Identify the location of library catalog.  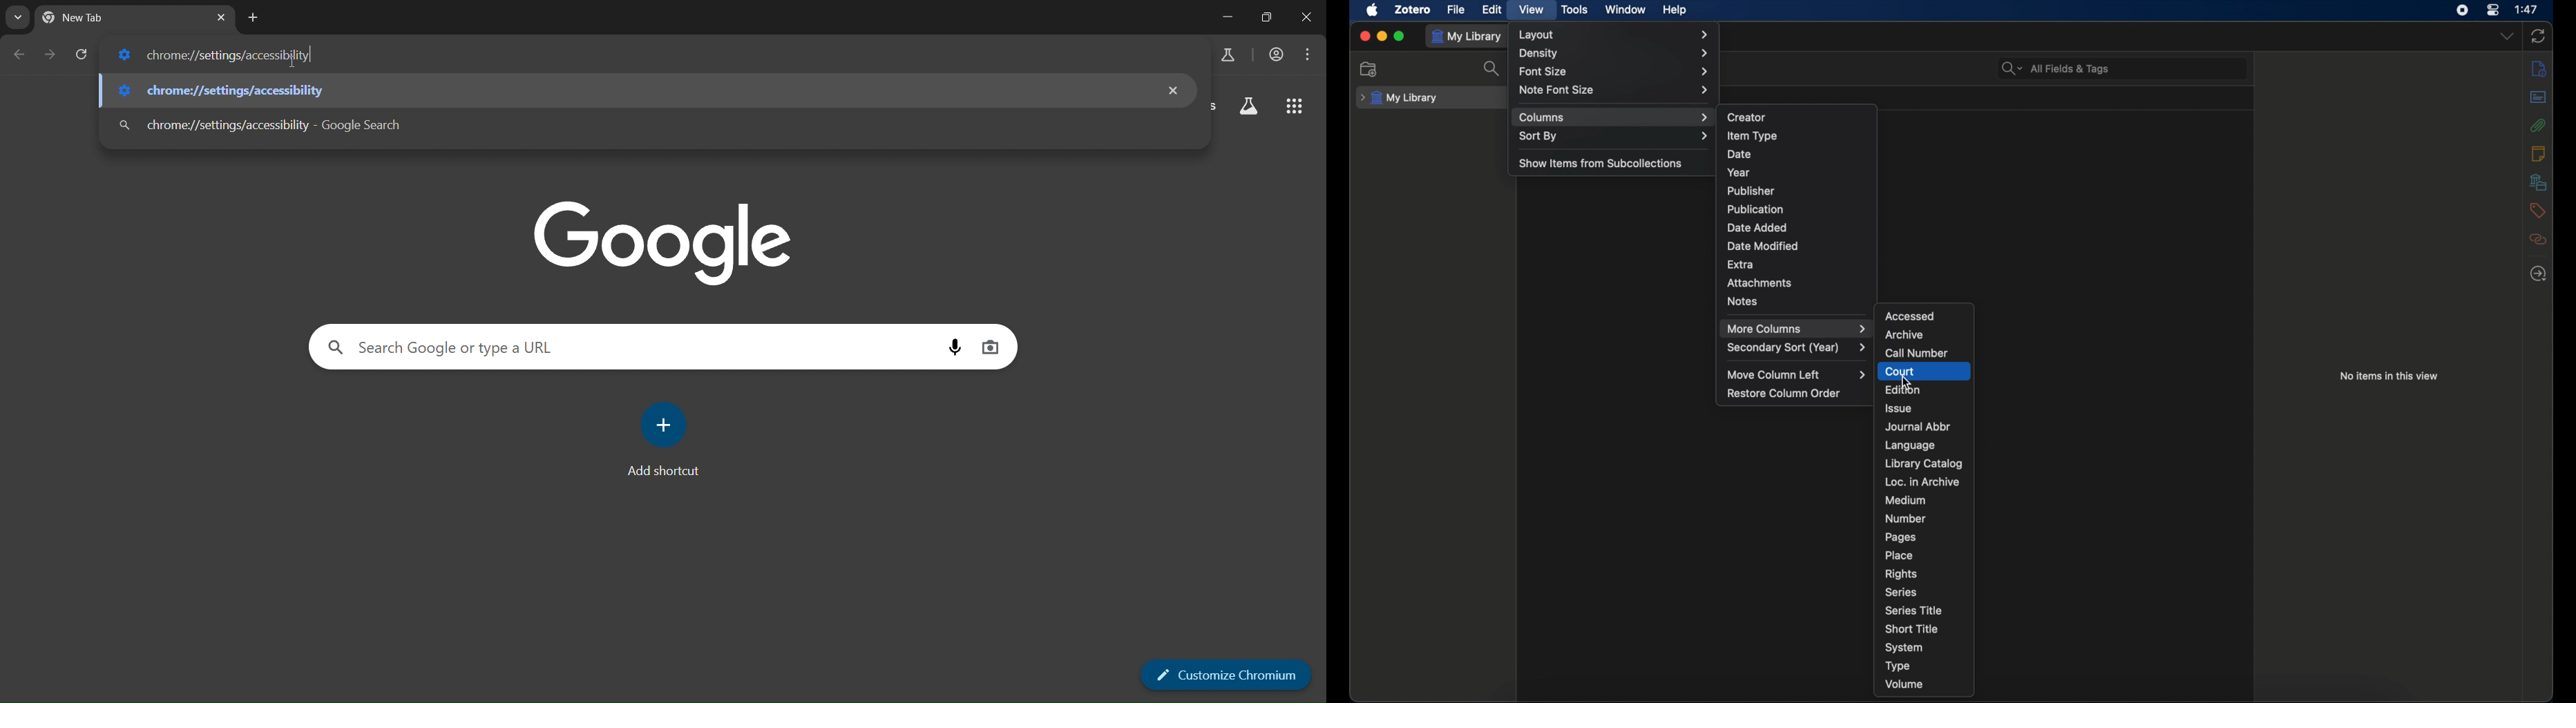
(1923, 463).